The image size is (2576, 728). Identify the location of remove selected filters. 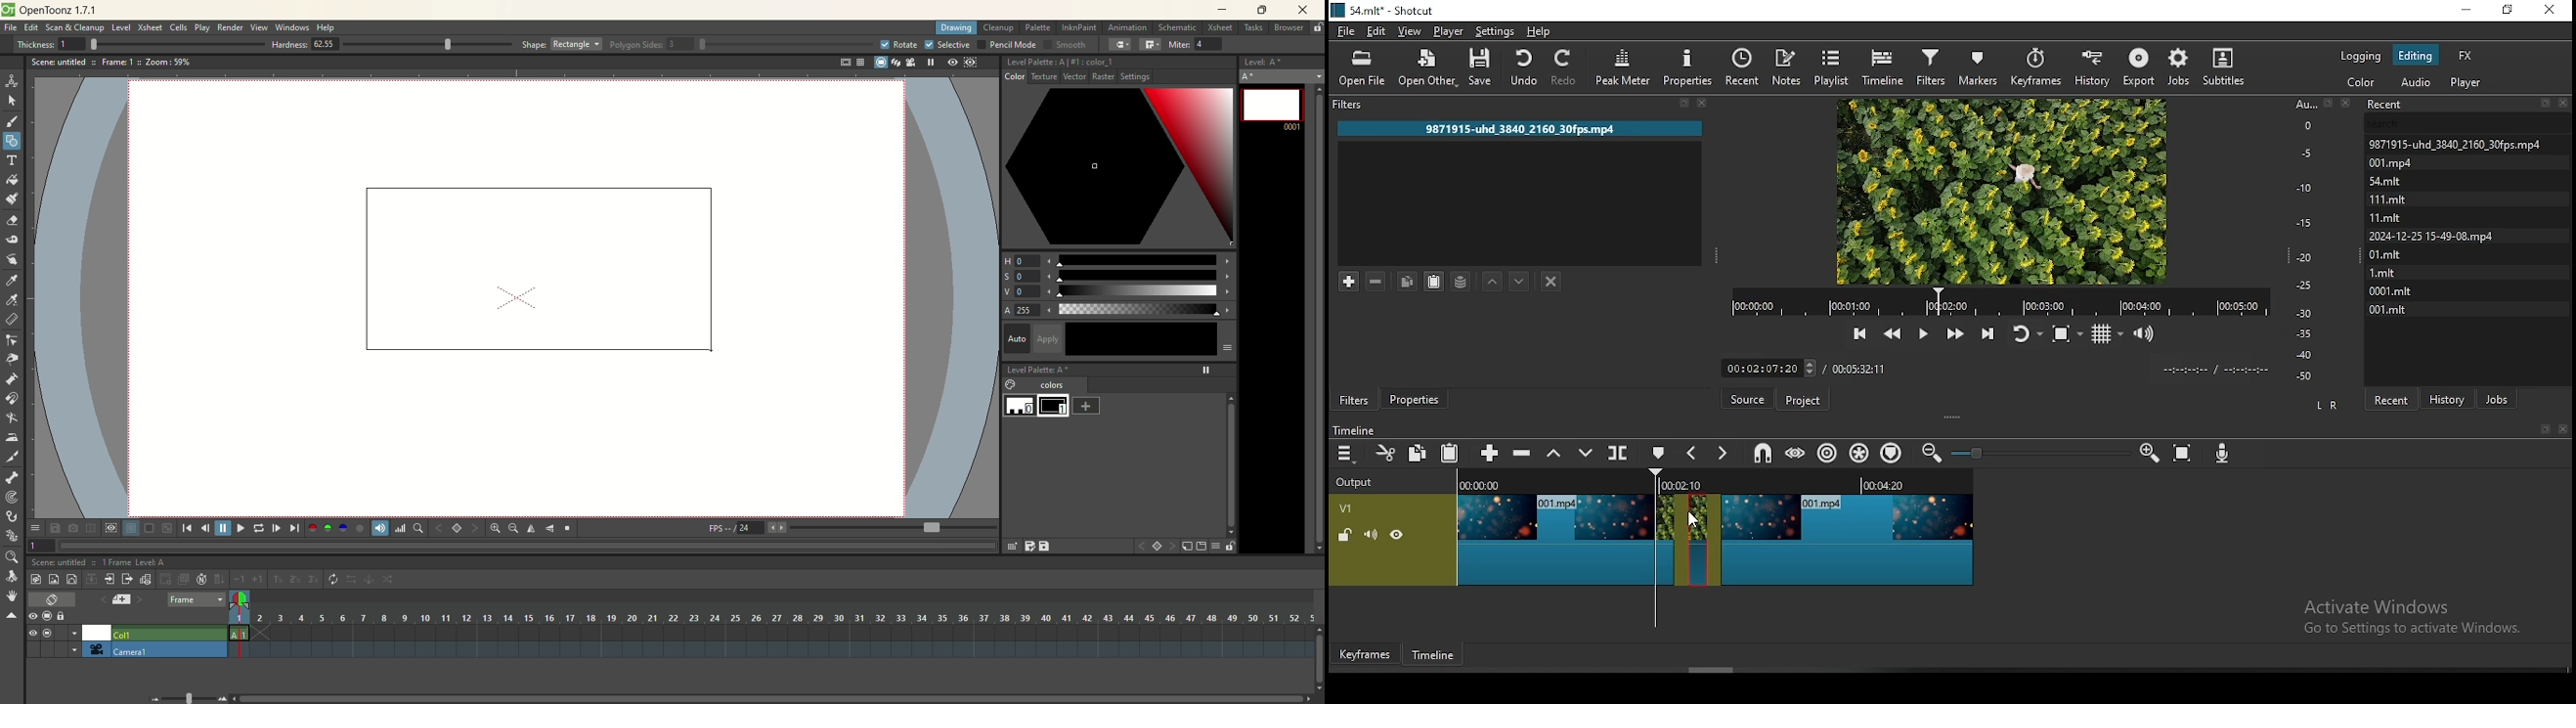
(1375, 282).